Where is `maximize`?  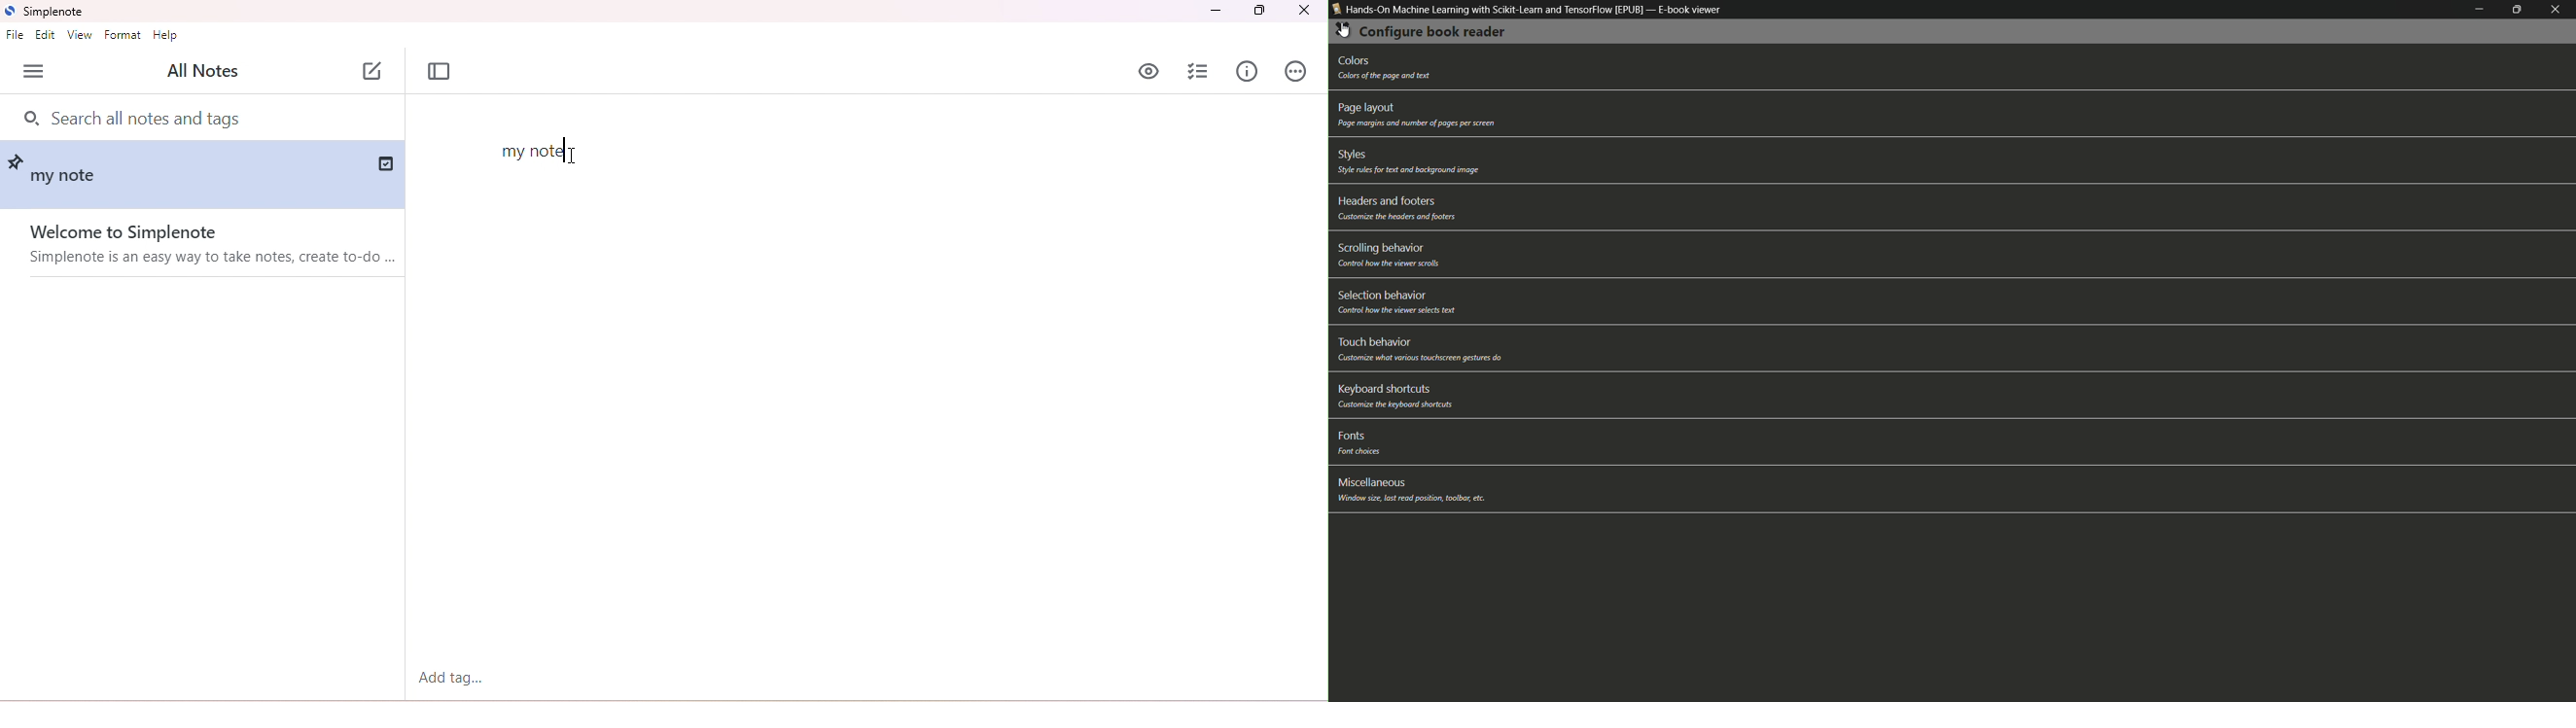 maximize is located at coordinates (2521, 10).